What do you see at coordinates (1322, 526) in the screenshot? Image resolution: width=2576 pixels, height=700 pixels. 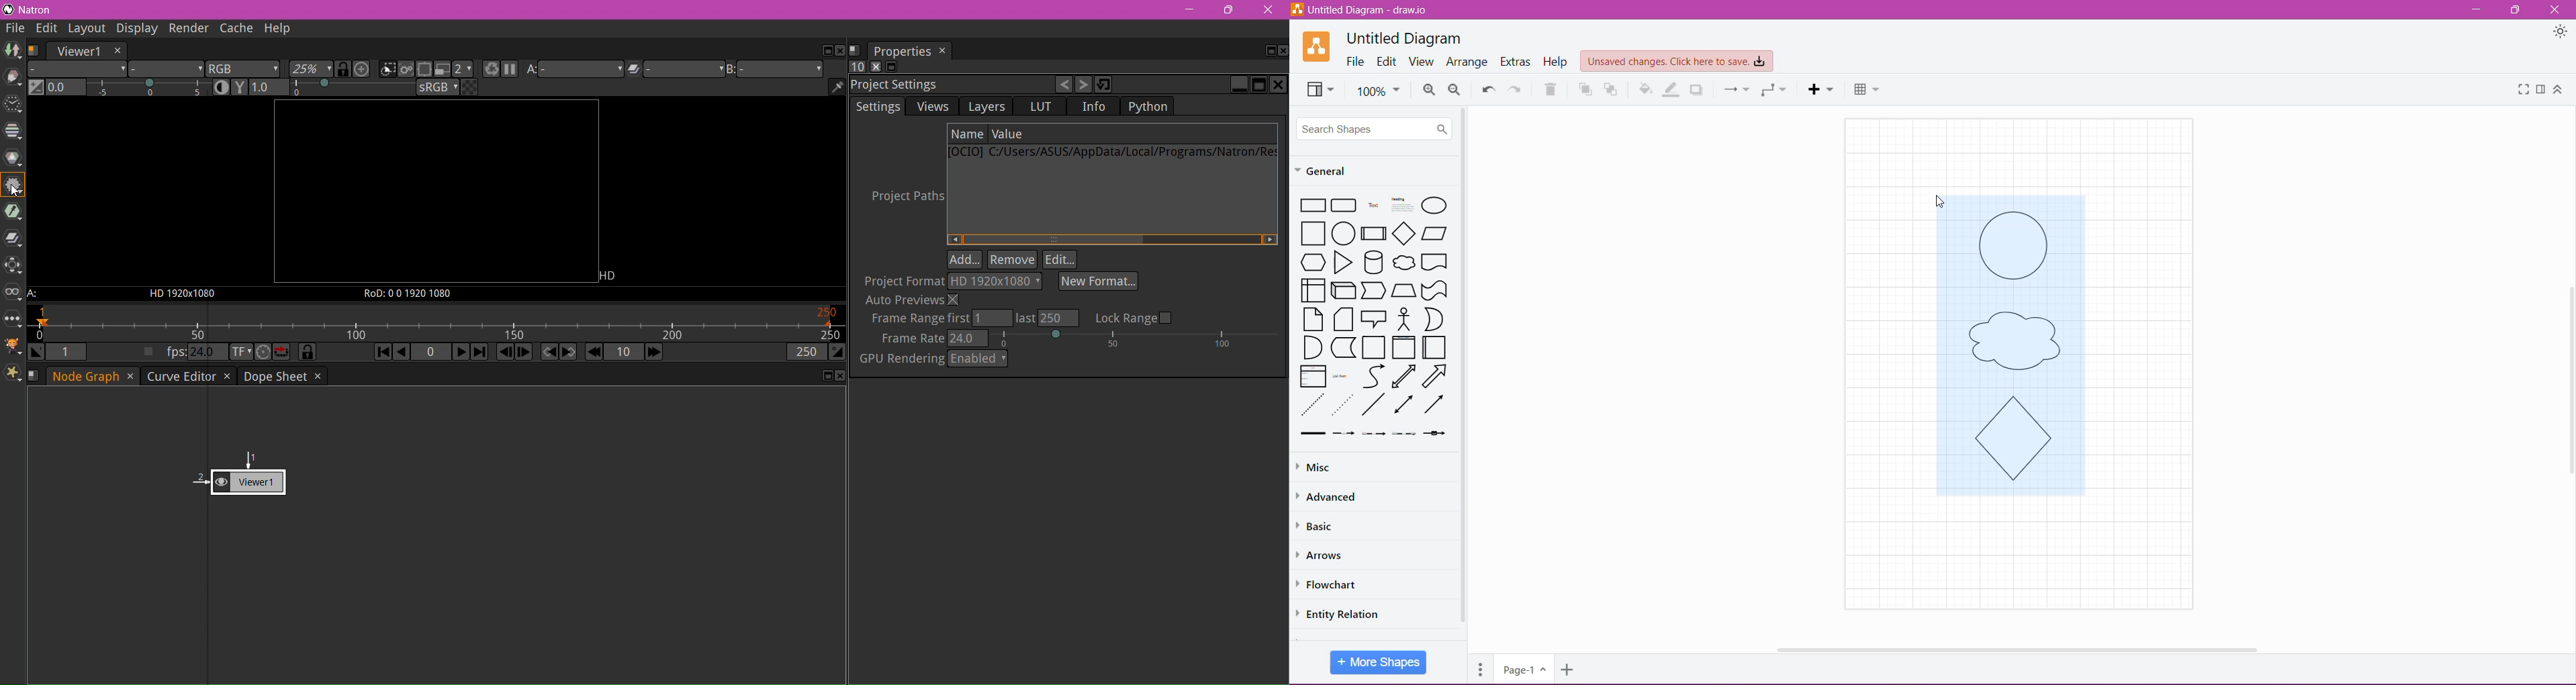 I see `Basic` at bounding box center [1322, 526].